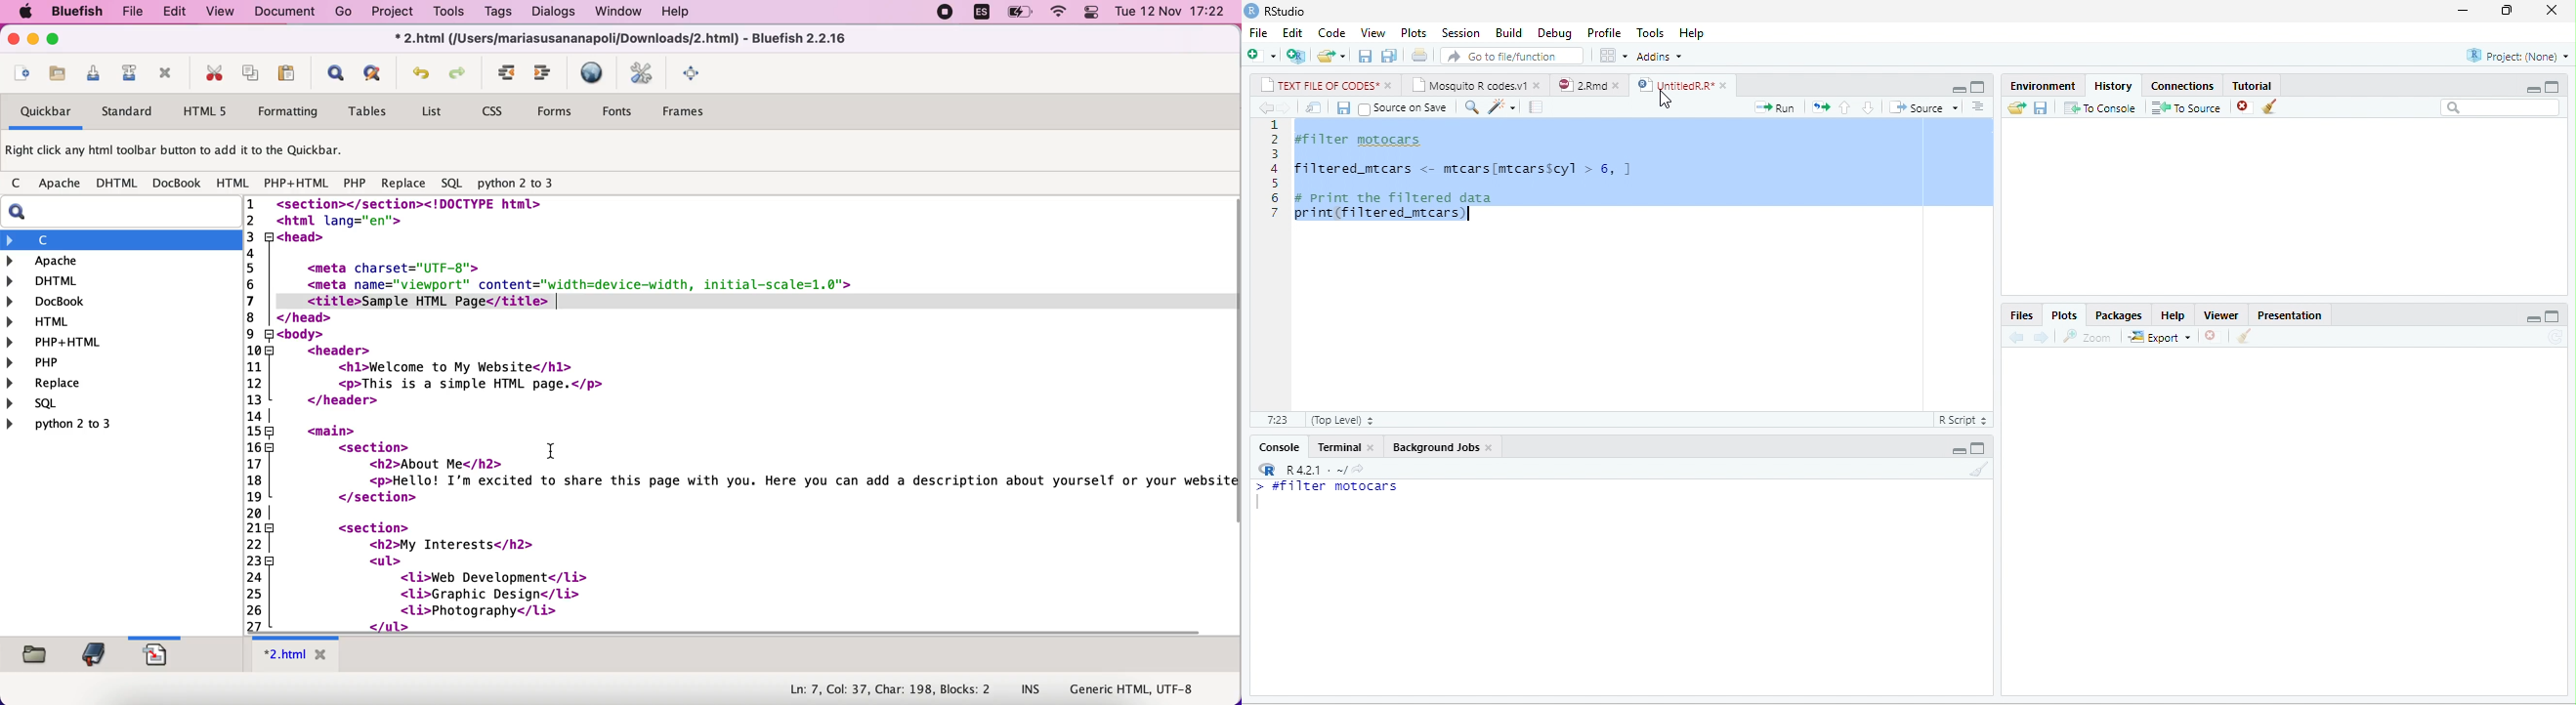 Image resolution: width=2576 pixels, height=728 pixels. Describe the element at coordinates (1959, 450) in the screenshot. I see `minimize` at that location.